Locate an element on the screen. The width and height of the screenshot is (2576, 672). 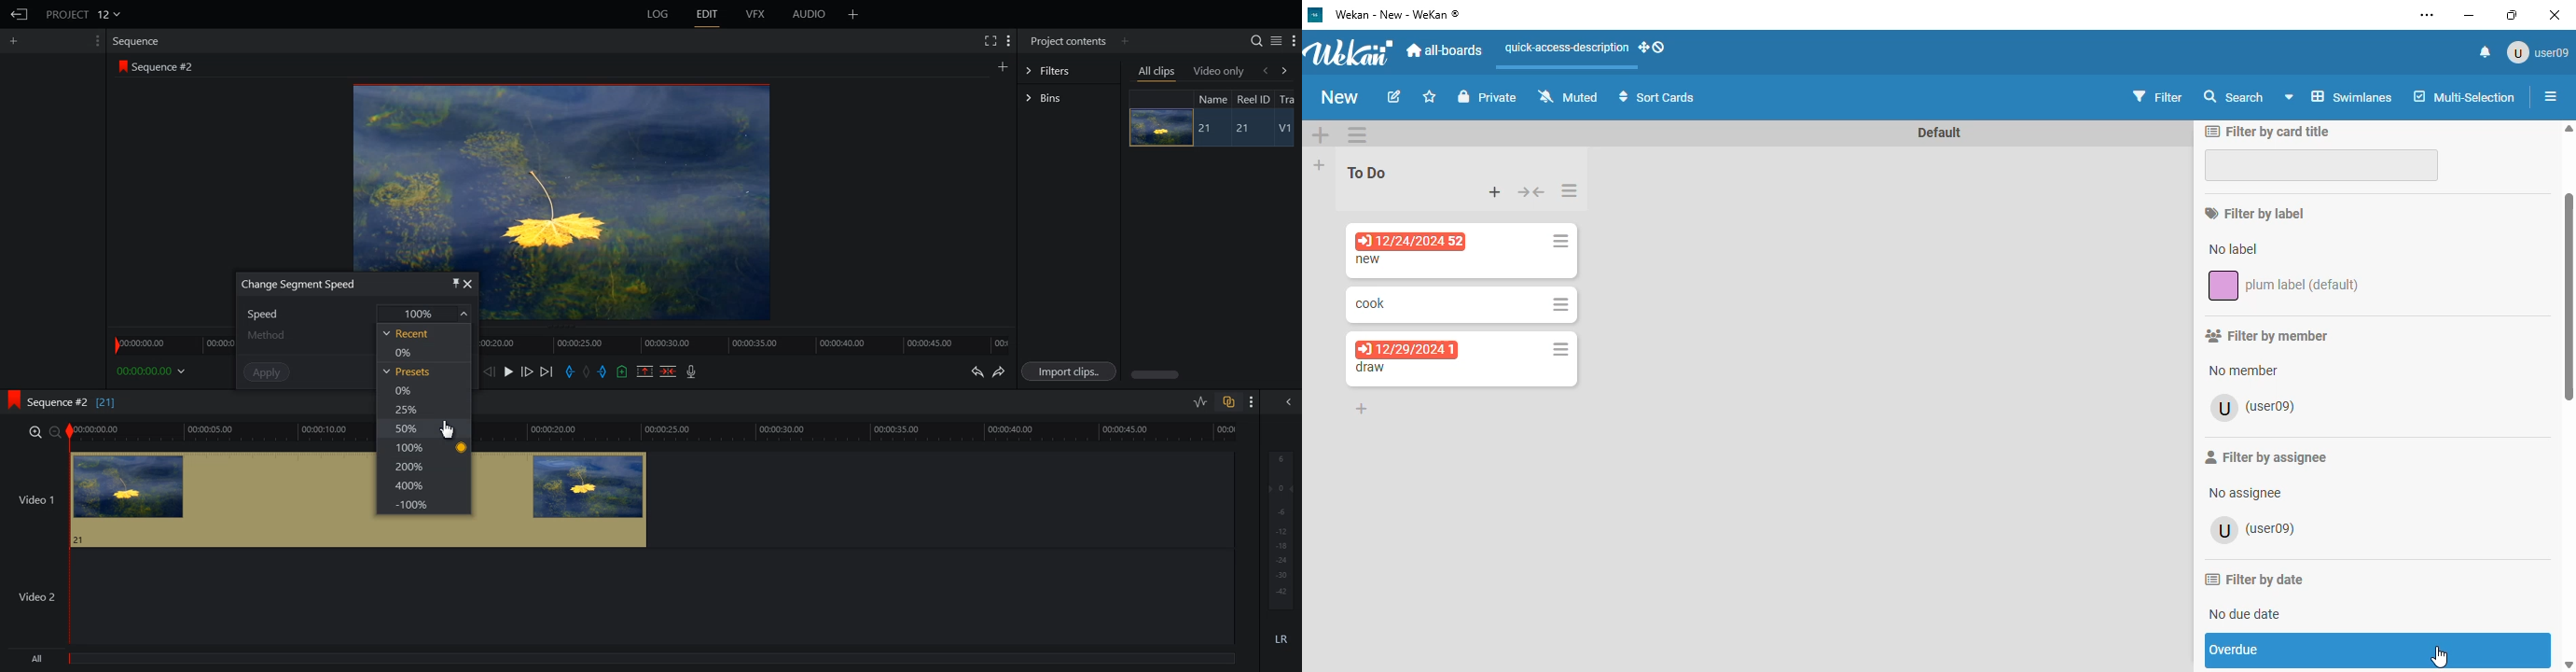
Add panel is located at coordinates (1003, 66).